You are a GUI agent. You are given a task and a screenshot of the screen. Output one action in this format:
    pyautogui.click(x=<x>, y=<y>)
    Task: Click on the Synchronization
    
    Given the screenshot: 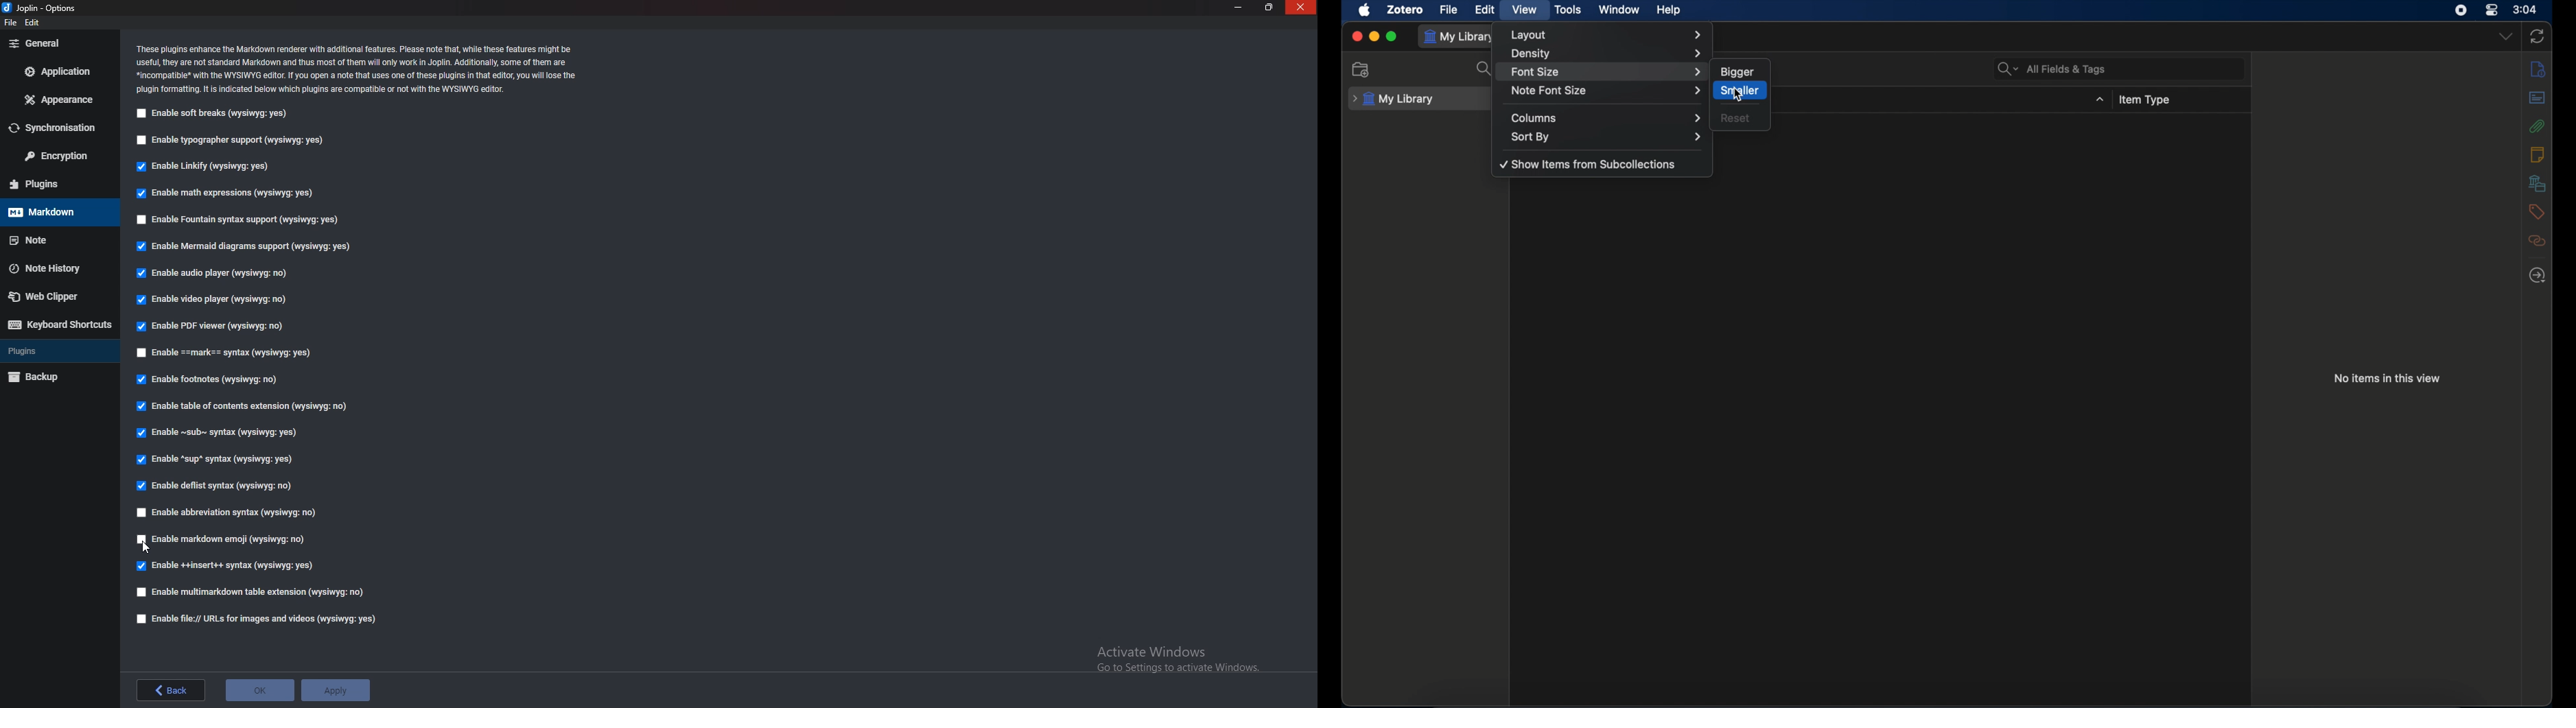 What is the action you would take?
    pyautogui.click(x=57, y=129)
    